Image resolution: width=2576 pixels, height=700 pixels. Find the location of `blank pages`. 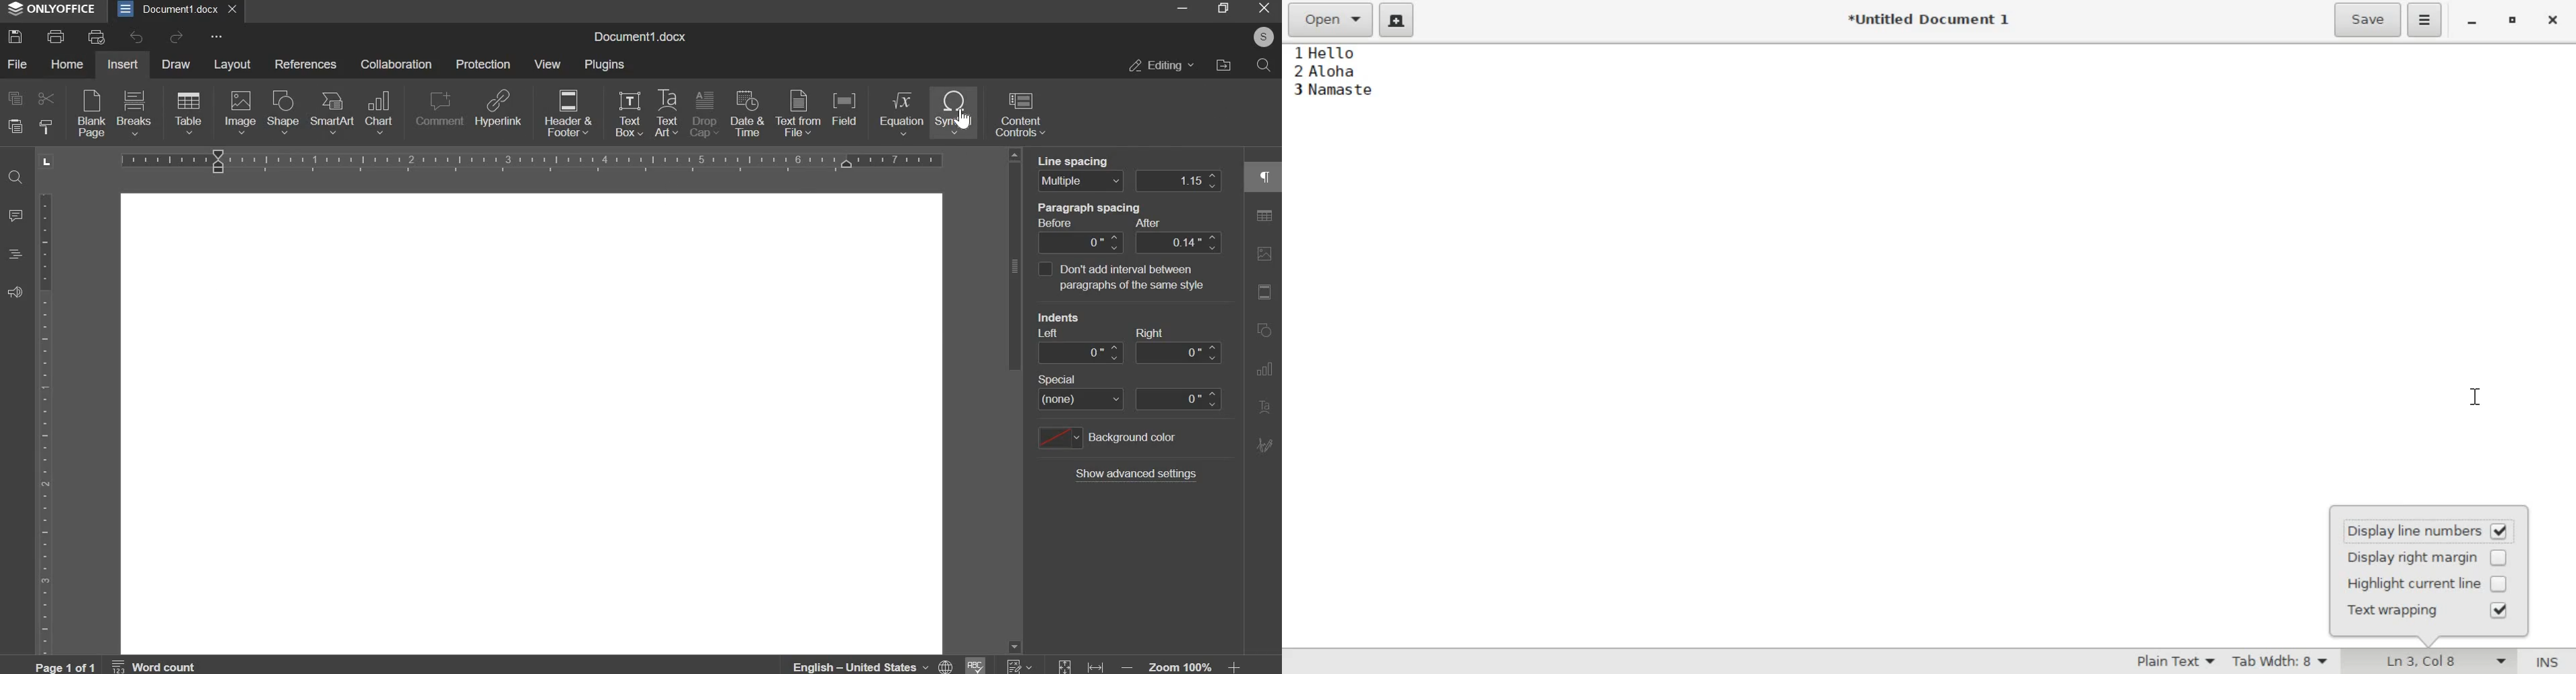

blank pages is located at coordinates (91, 112).